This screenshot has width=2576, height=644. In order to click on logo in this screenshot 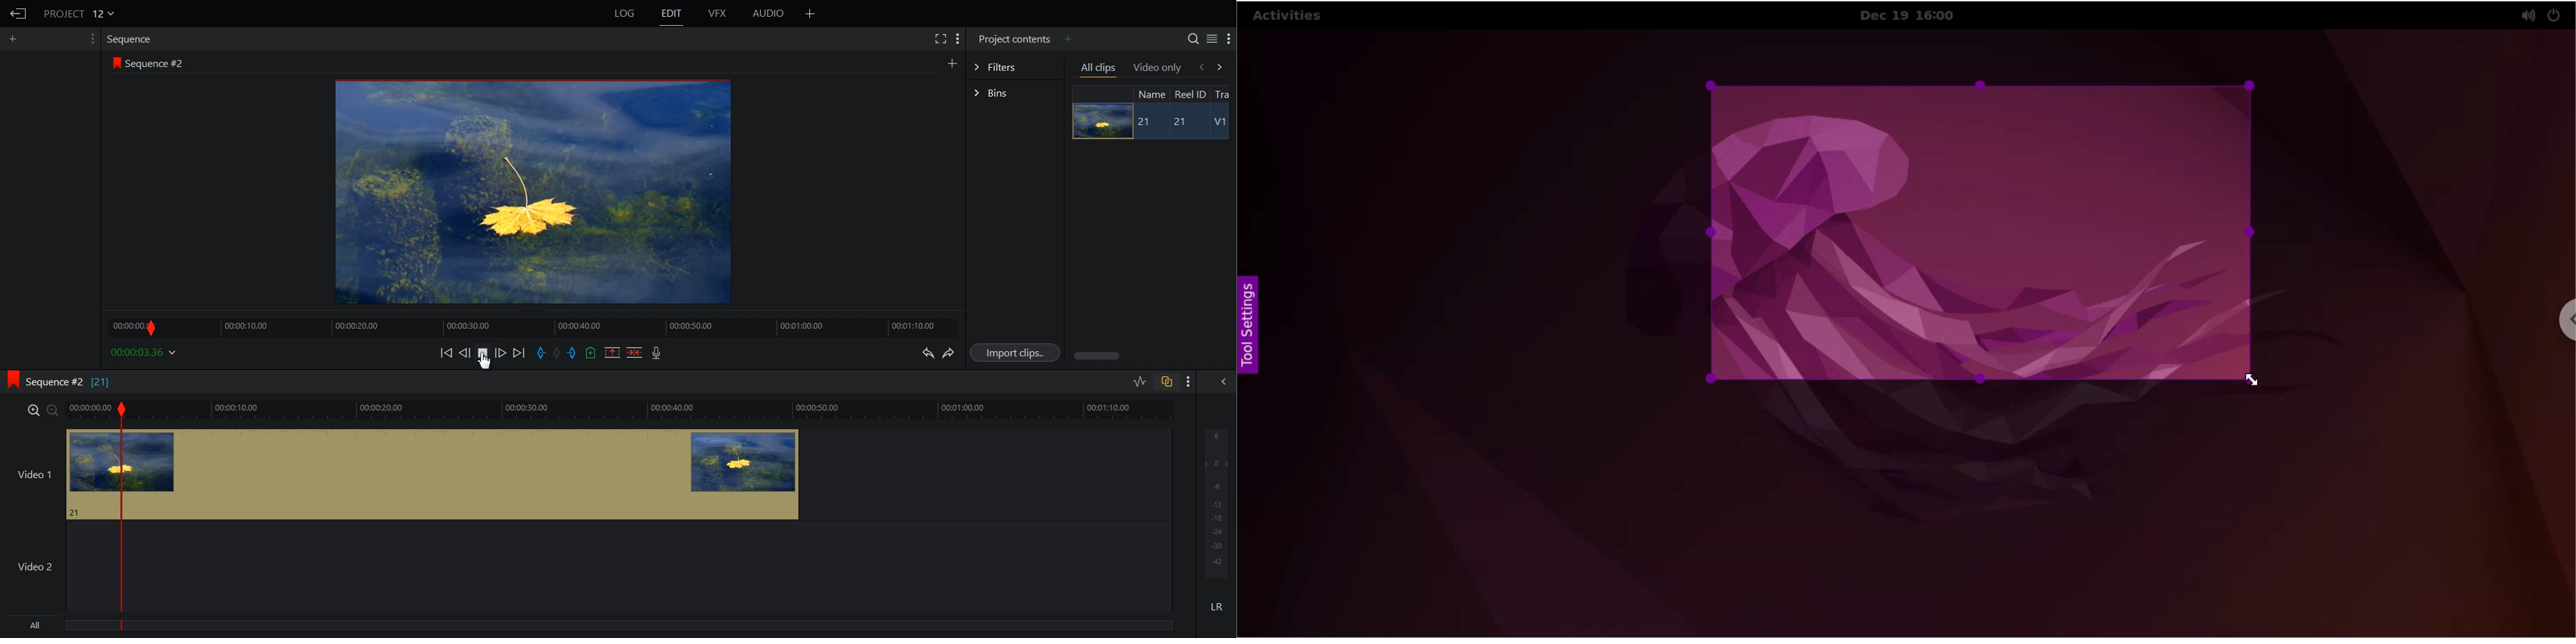, I will do `click(114, 63)`.